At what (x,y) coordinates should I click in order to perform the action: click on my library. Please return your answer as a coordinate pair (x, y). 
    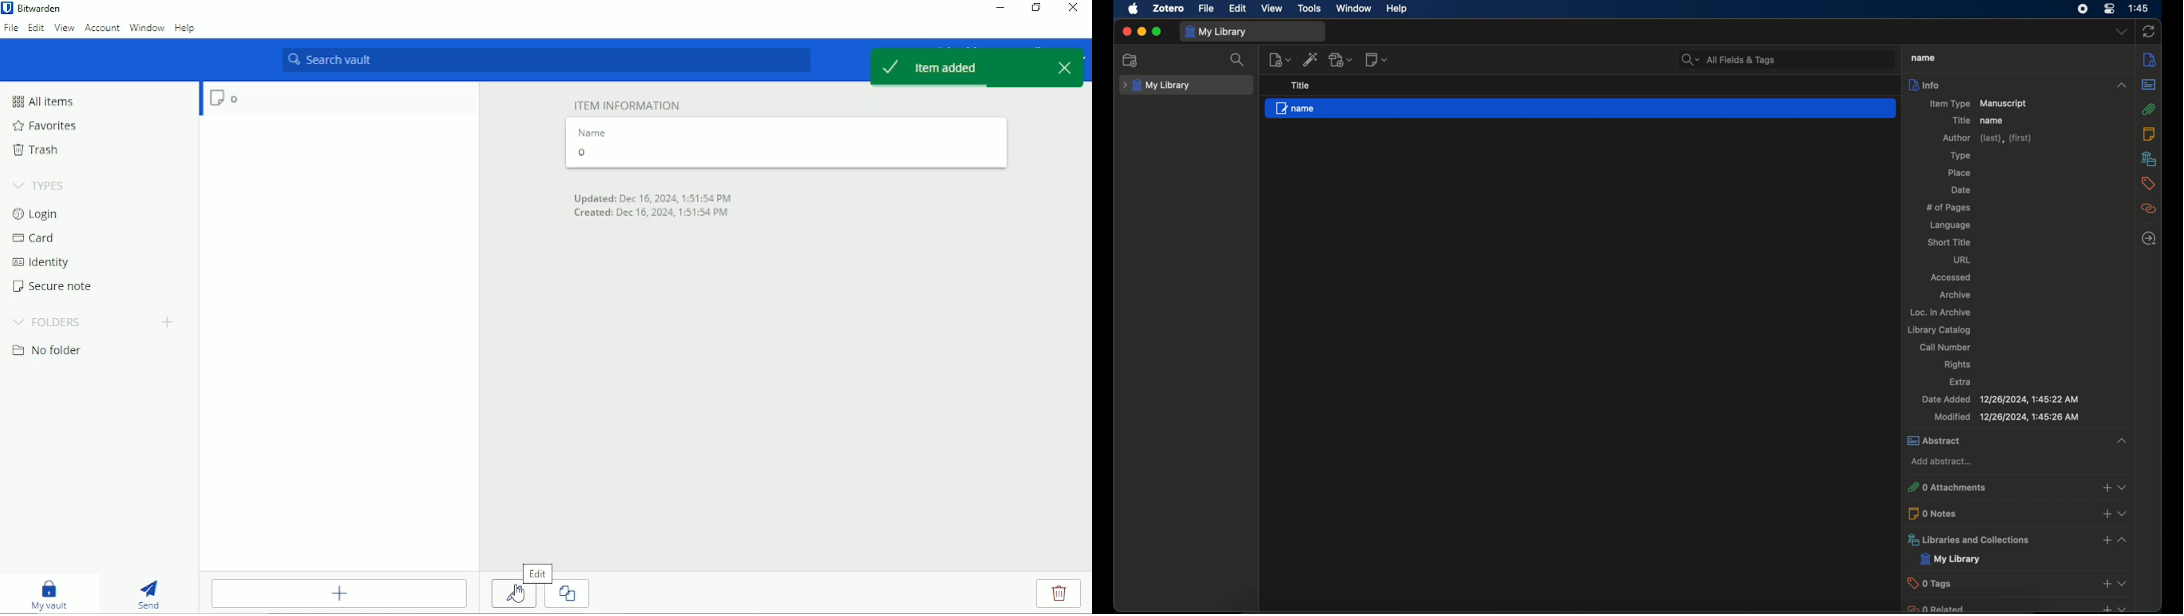
    Looking at the image, I should click on (1950, 559).